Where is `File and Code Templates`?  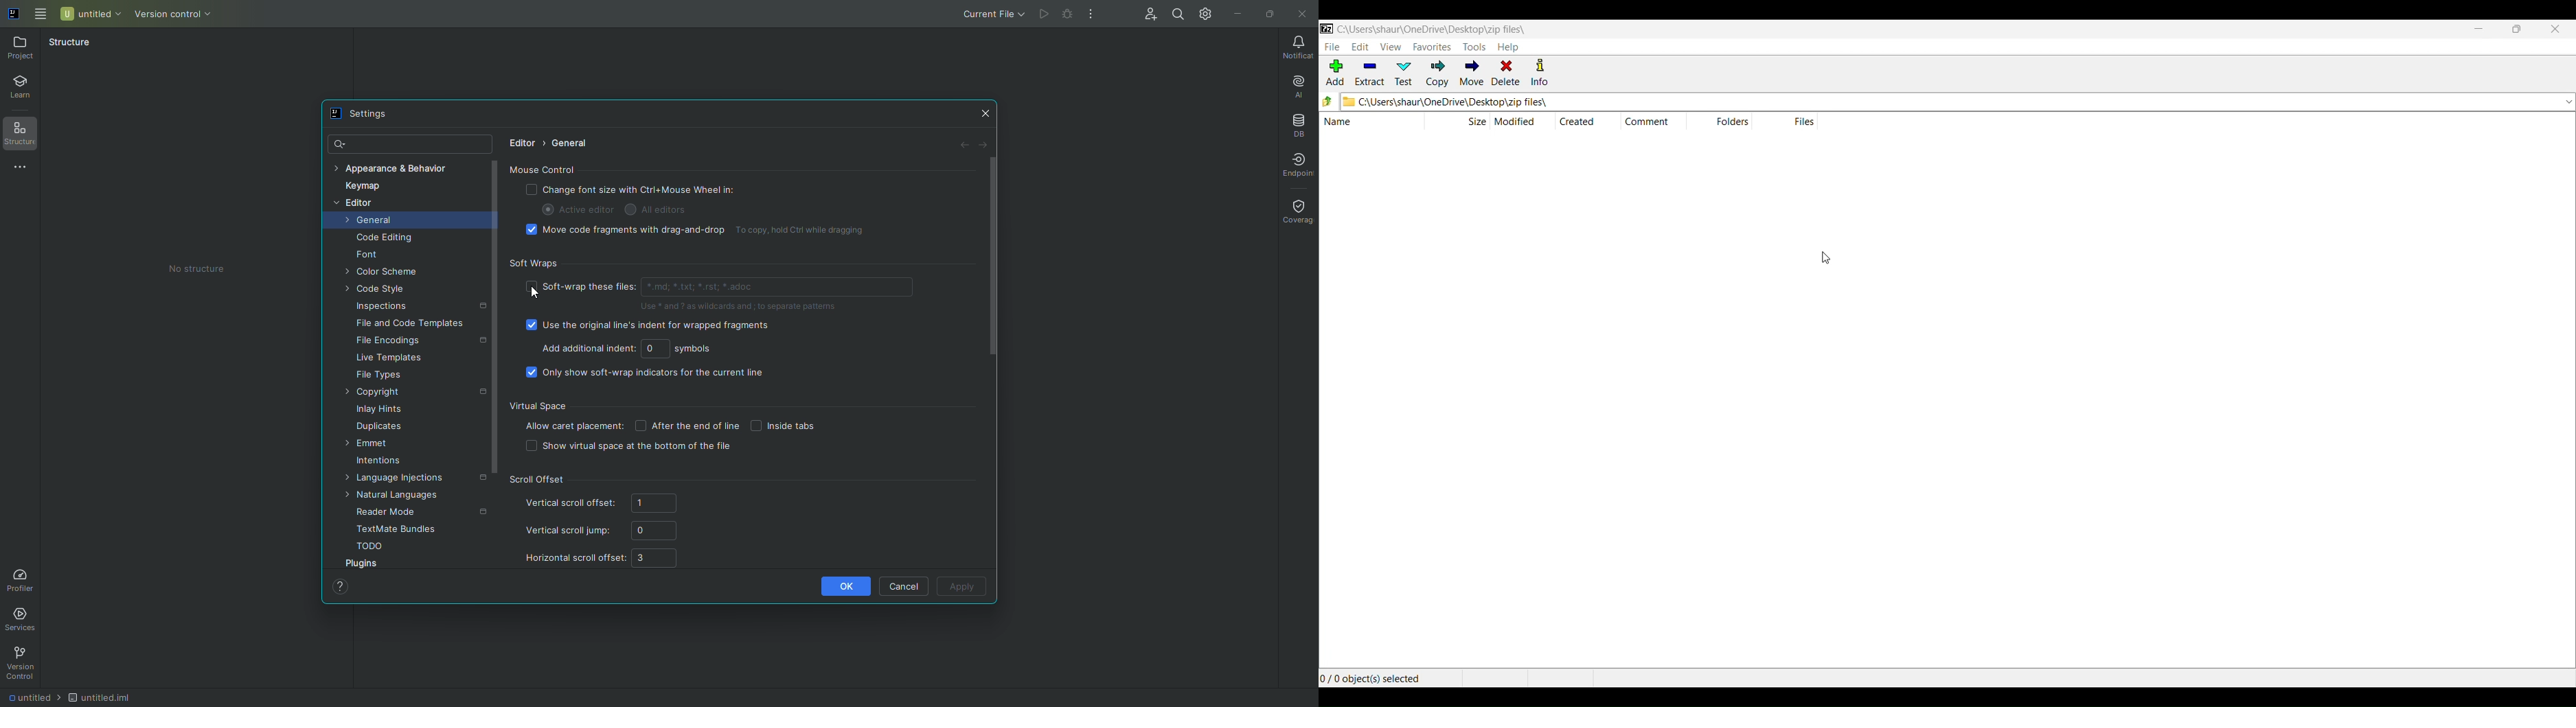
File and Code Templates is located at coordinates (411, 324).